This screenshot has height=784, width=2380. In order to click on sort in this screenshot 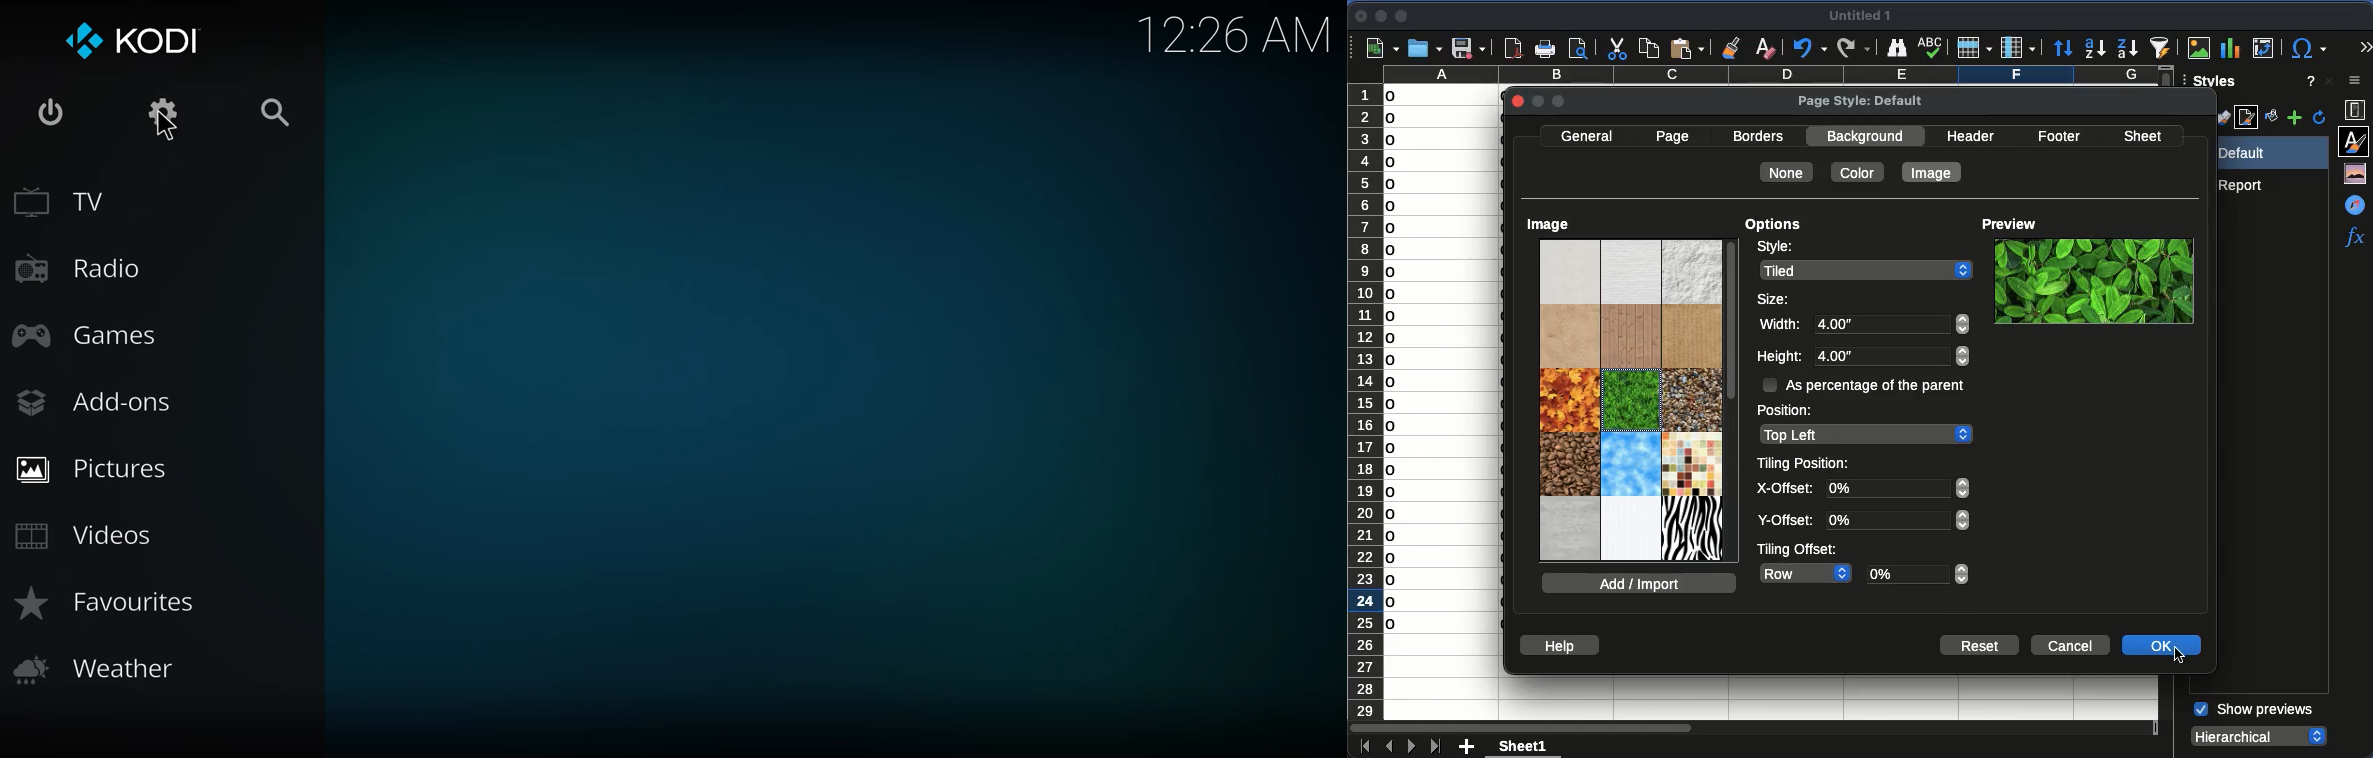, I will do `click(2062, 48)`.